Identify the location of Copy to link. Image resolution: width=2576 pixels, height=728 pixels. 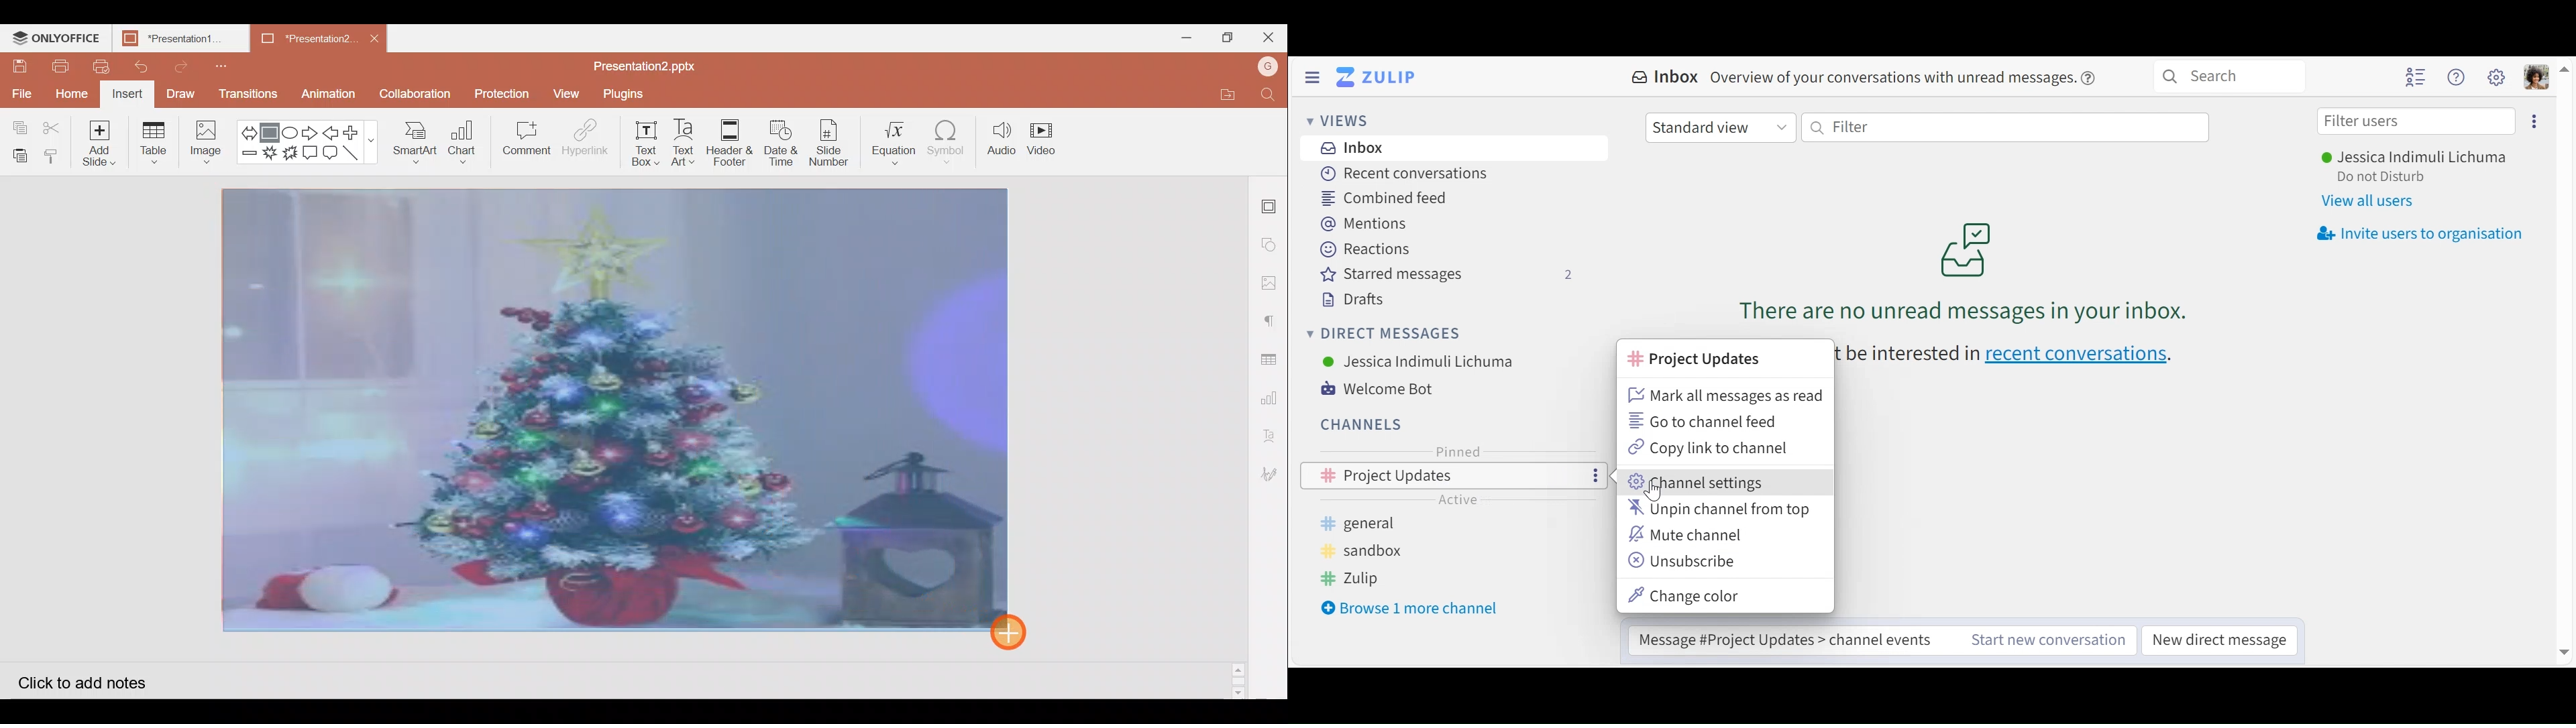
(1708, 448).